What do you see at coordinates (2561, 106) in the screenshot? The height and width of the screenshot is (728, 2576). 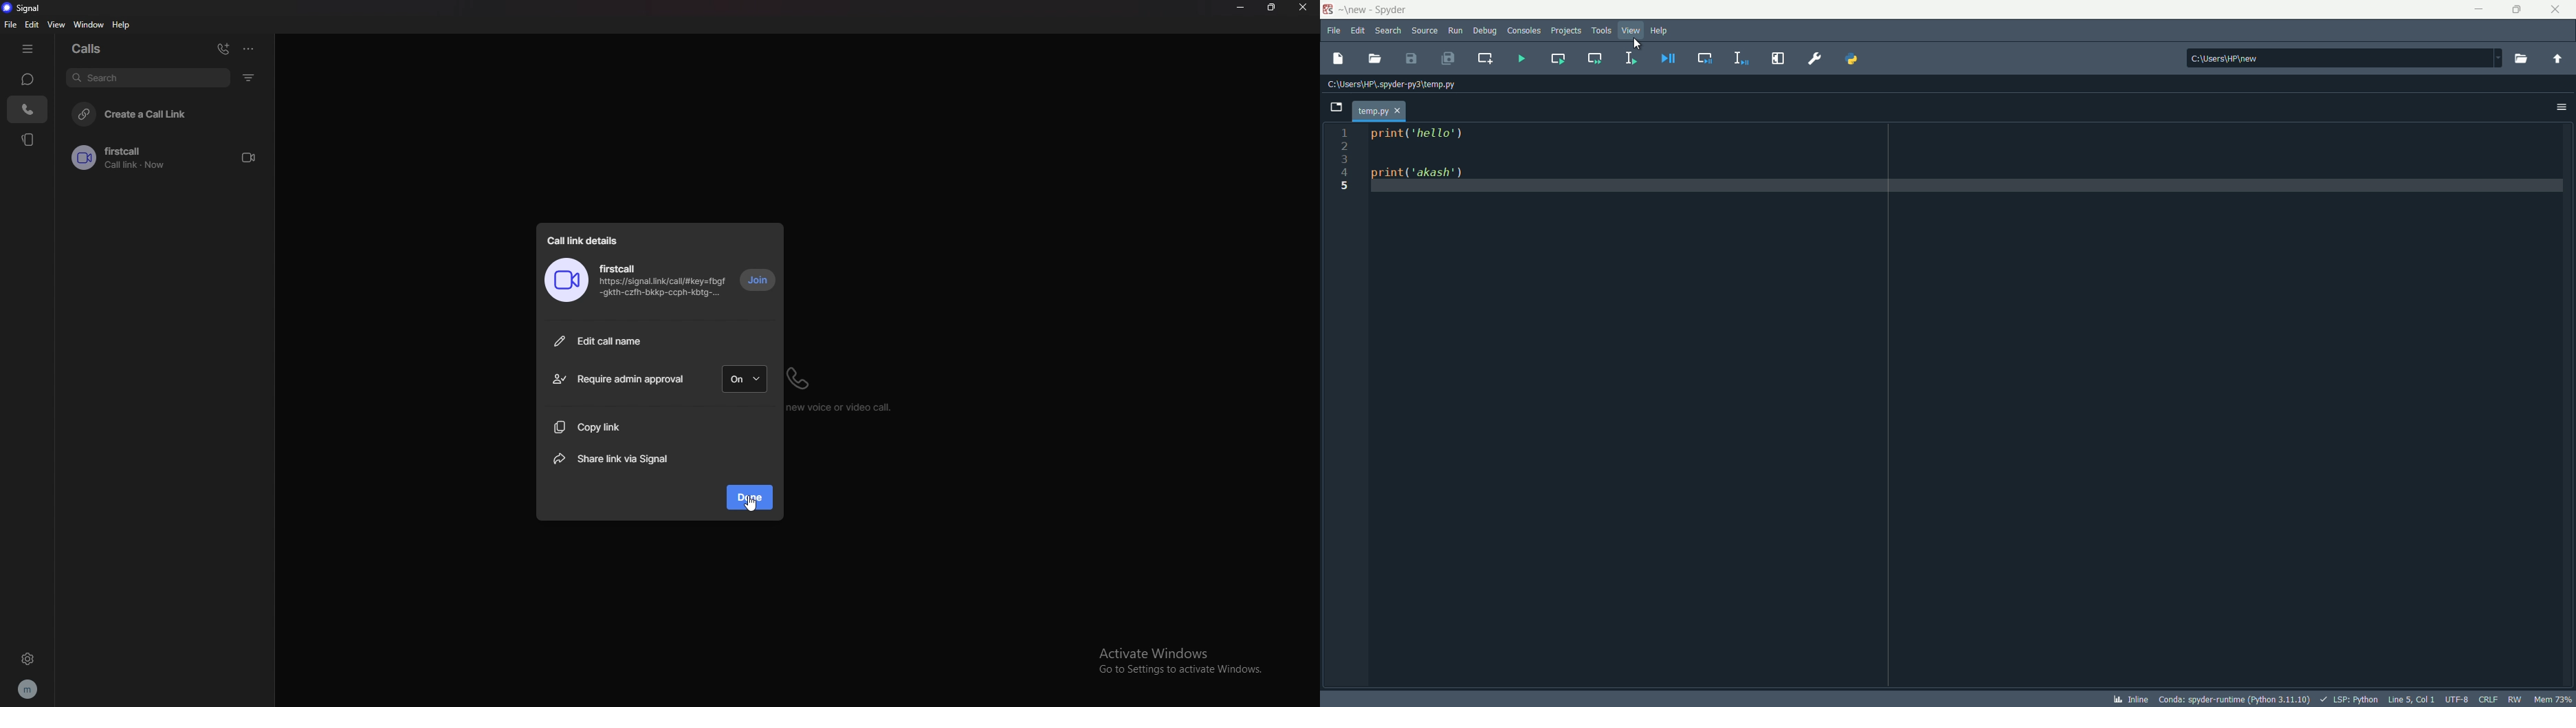 I see `options` at bounding box center [2561, 106].